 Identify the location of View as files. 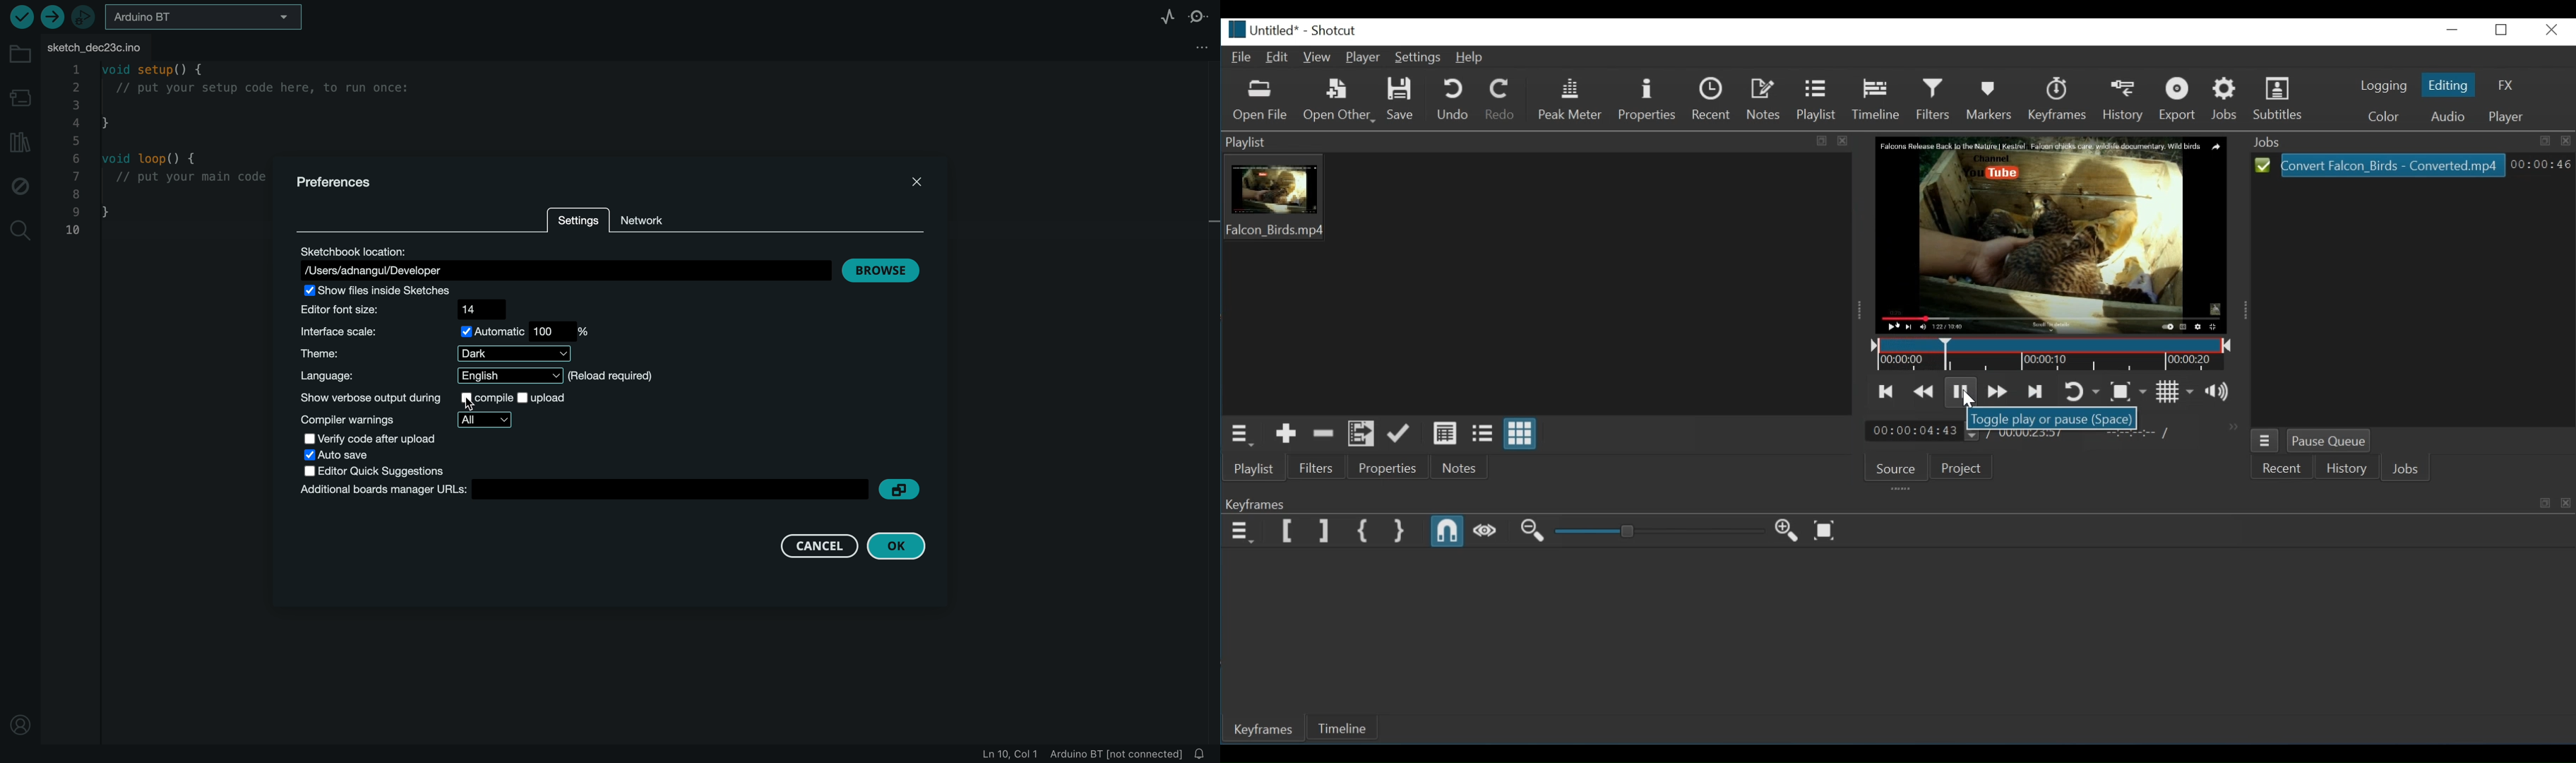
(1482, 433).